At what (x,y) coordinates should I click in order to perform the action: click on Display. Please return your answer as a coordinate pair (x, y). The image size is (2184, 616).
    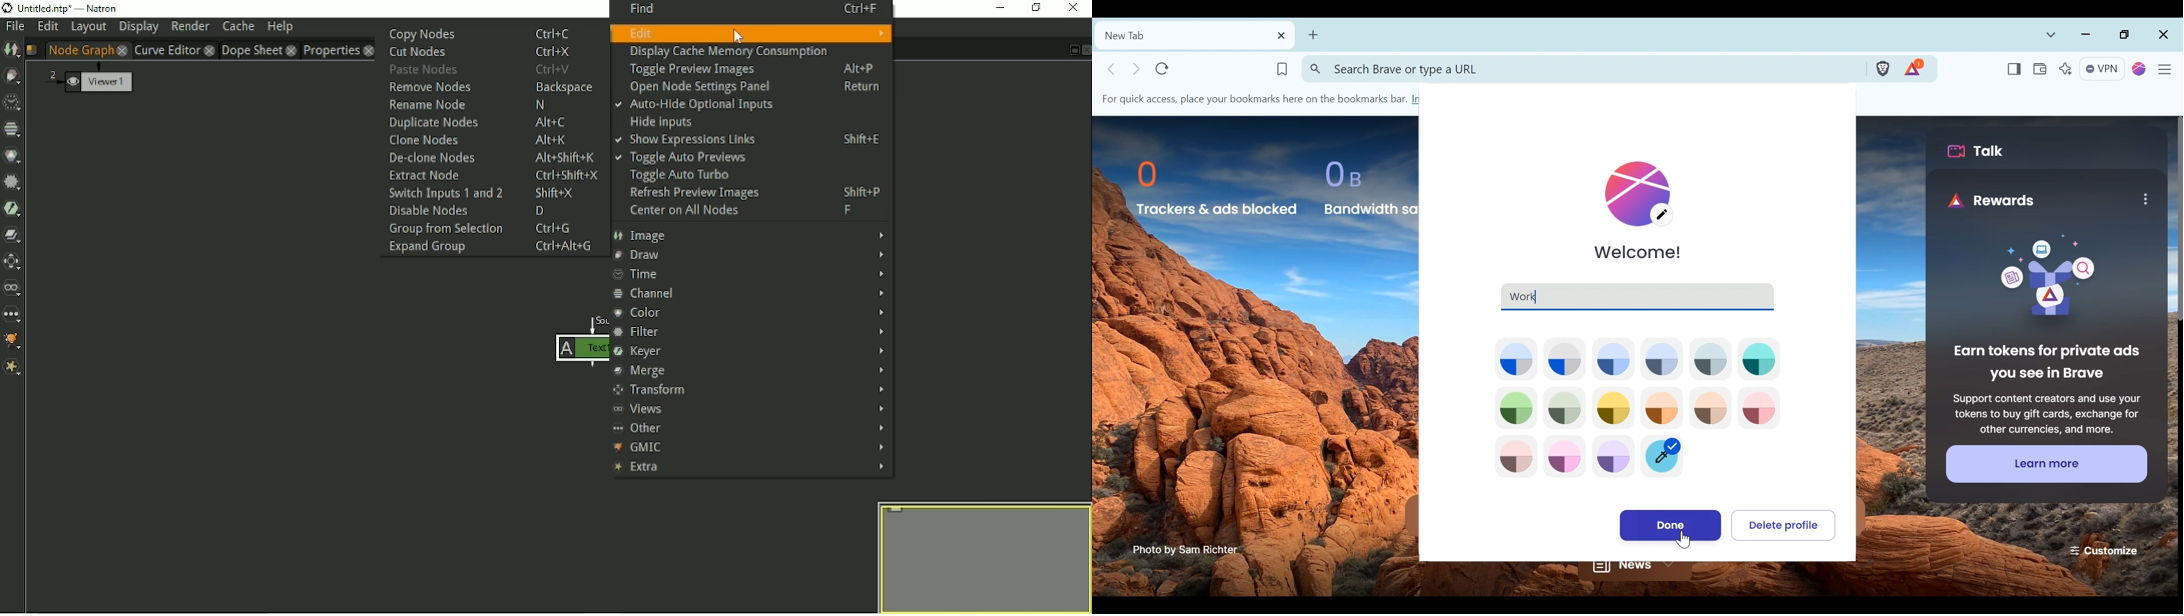
    Looking at the image, I should click on (138, 28).